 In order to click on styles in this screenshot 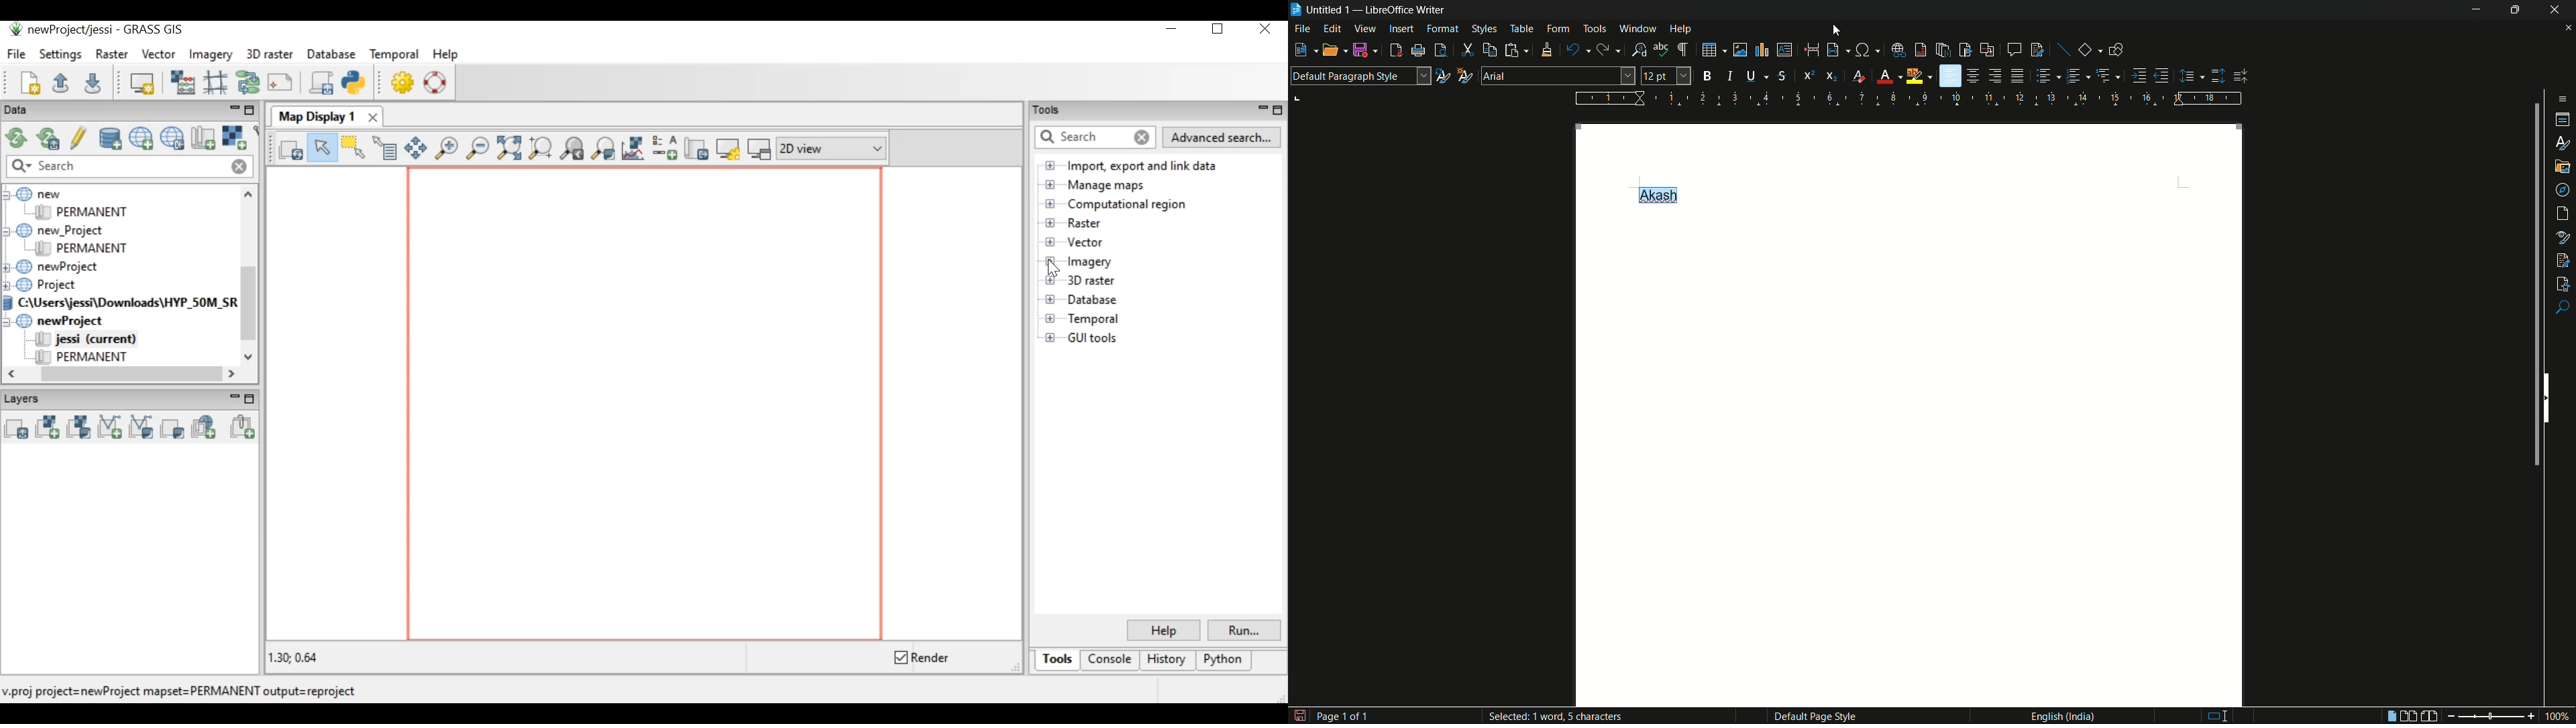, I will do `click(2564, 142)`.